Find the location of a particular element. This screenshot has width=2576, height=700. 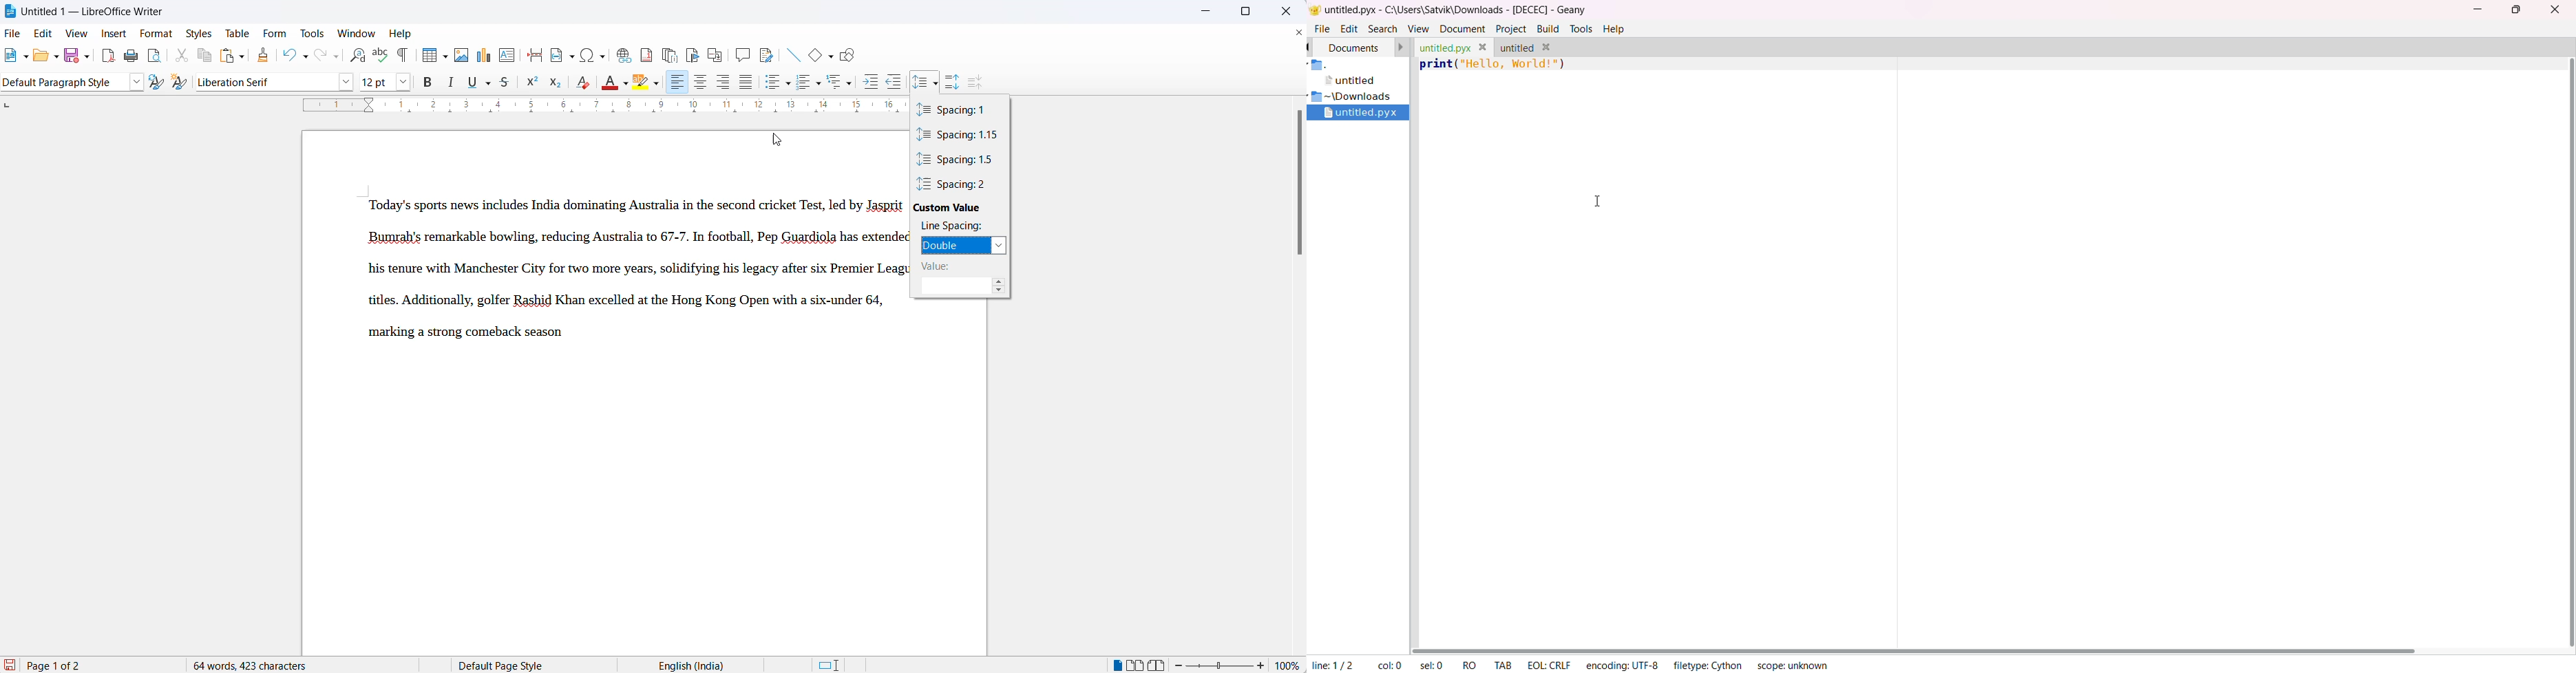

strike through is located at coordinates (507, 84).